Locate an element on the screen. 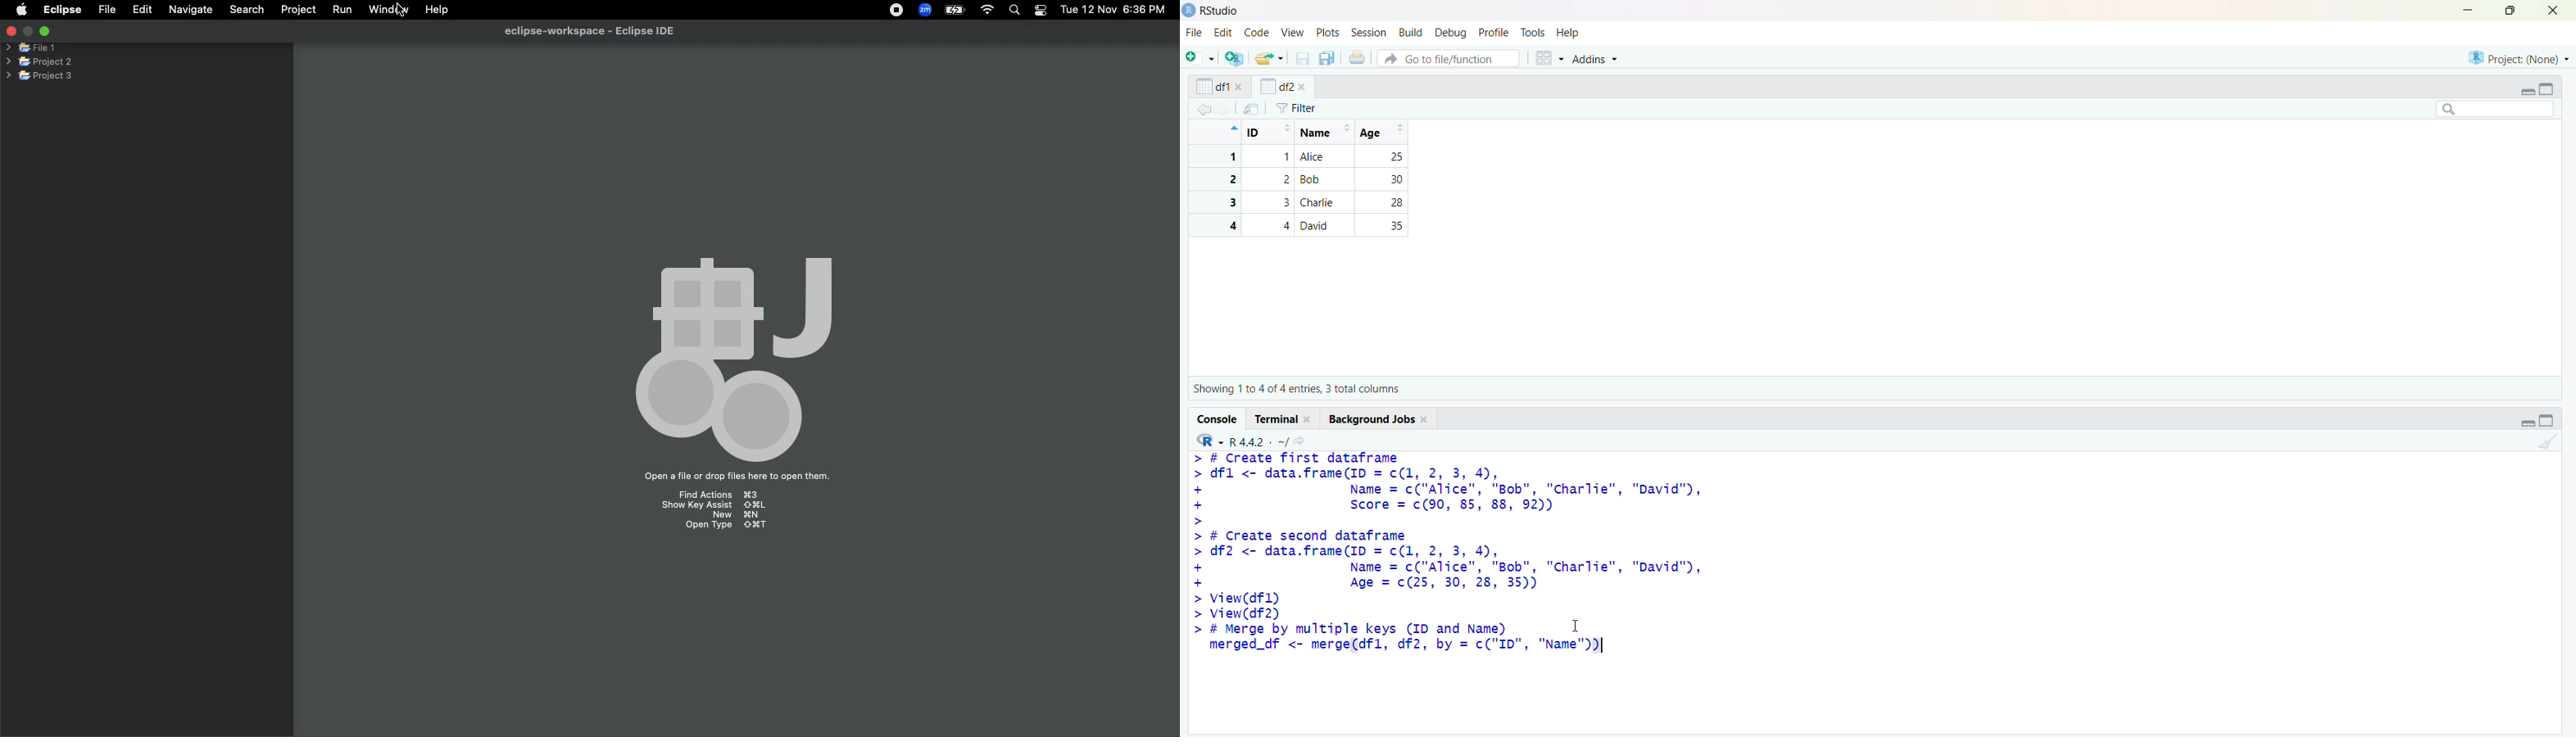 The height and width of the screenshot is (756, 2576). Collapse/expand  is located at coordinates (2527, 92).